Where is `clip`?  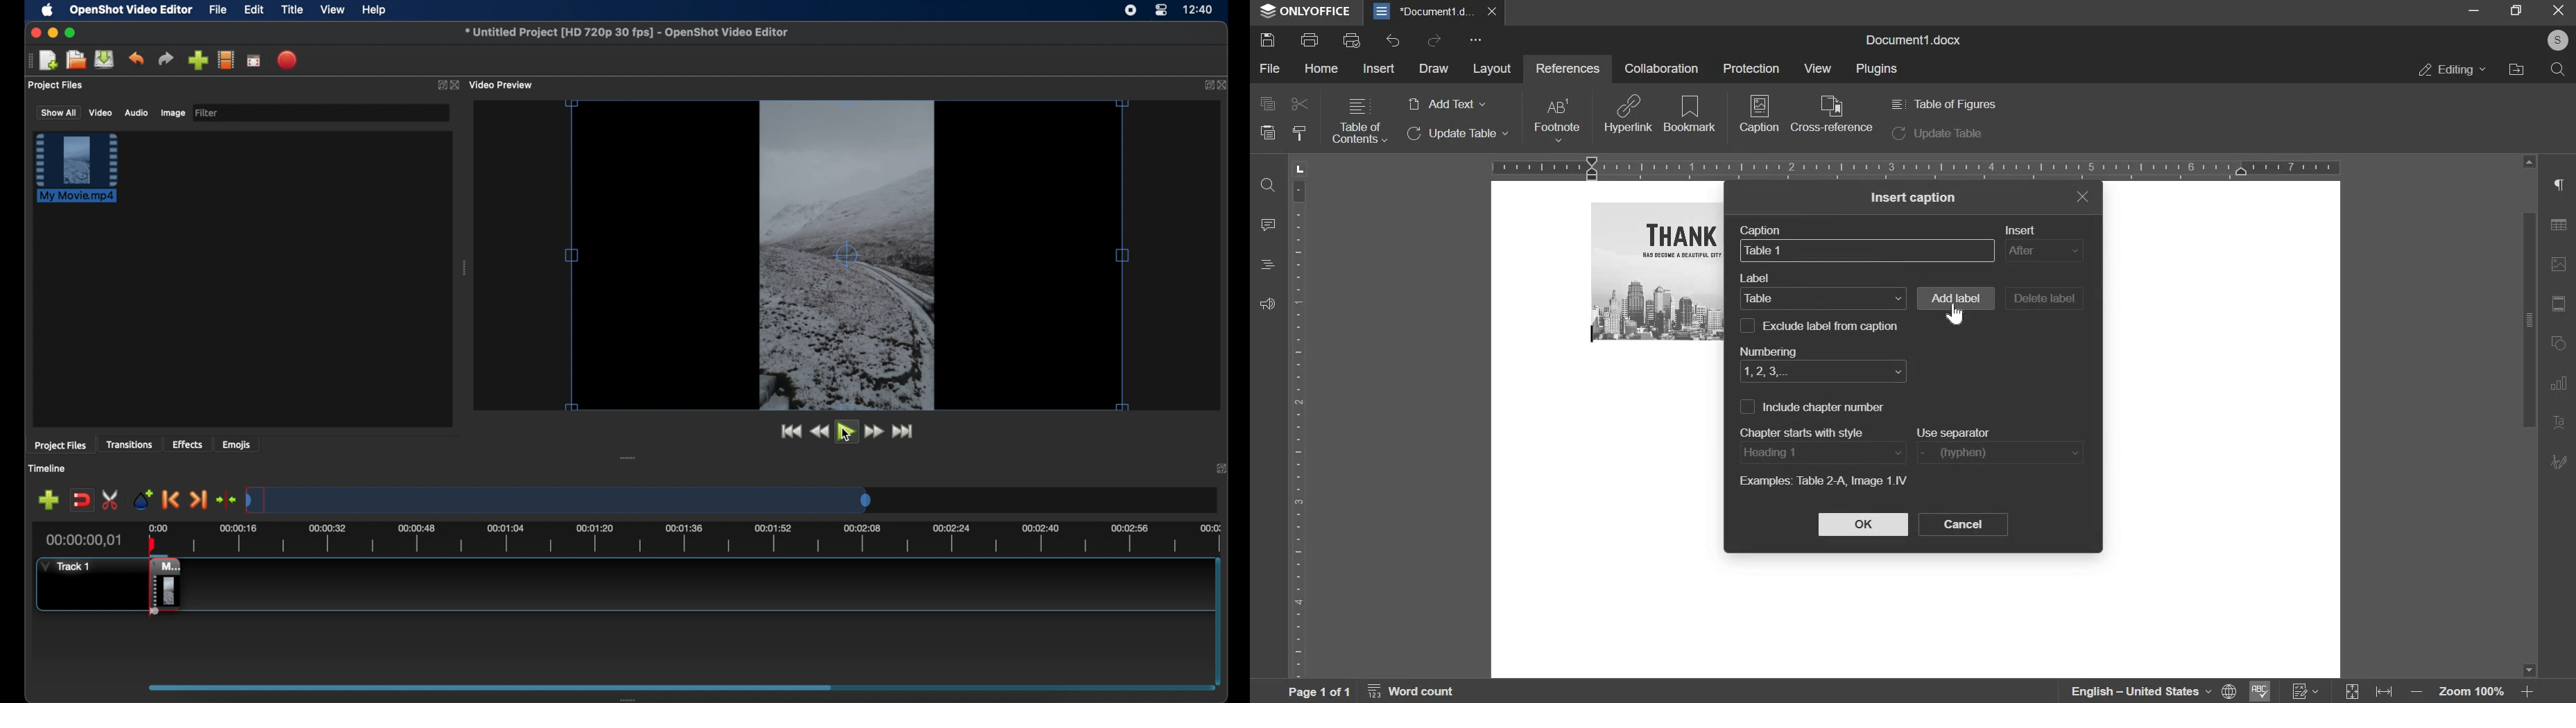 clip is located at coordinates (152, 589).